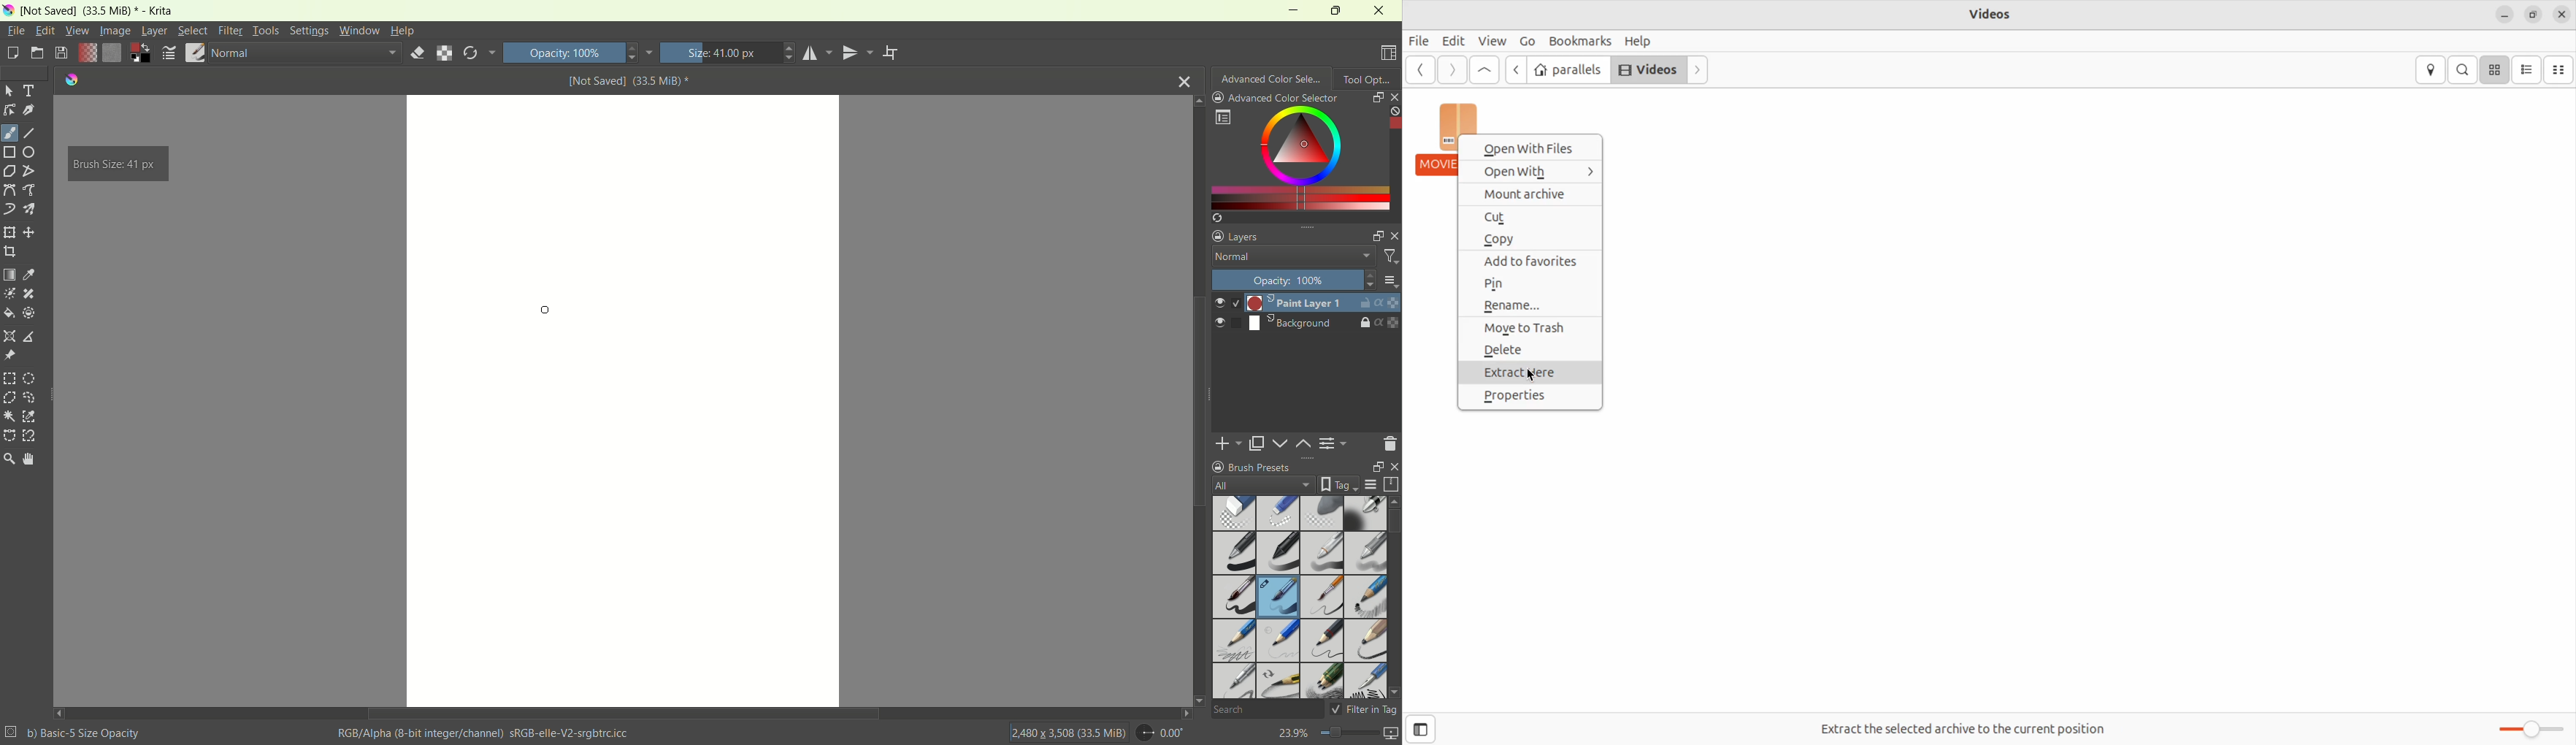 Image resolution: width=2576 pixels, height=756 pixels. I want to click on Go back, so click(1418, 71).